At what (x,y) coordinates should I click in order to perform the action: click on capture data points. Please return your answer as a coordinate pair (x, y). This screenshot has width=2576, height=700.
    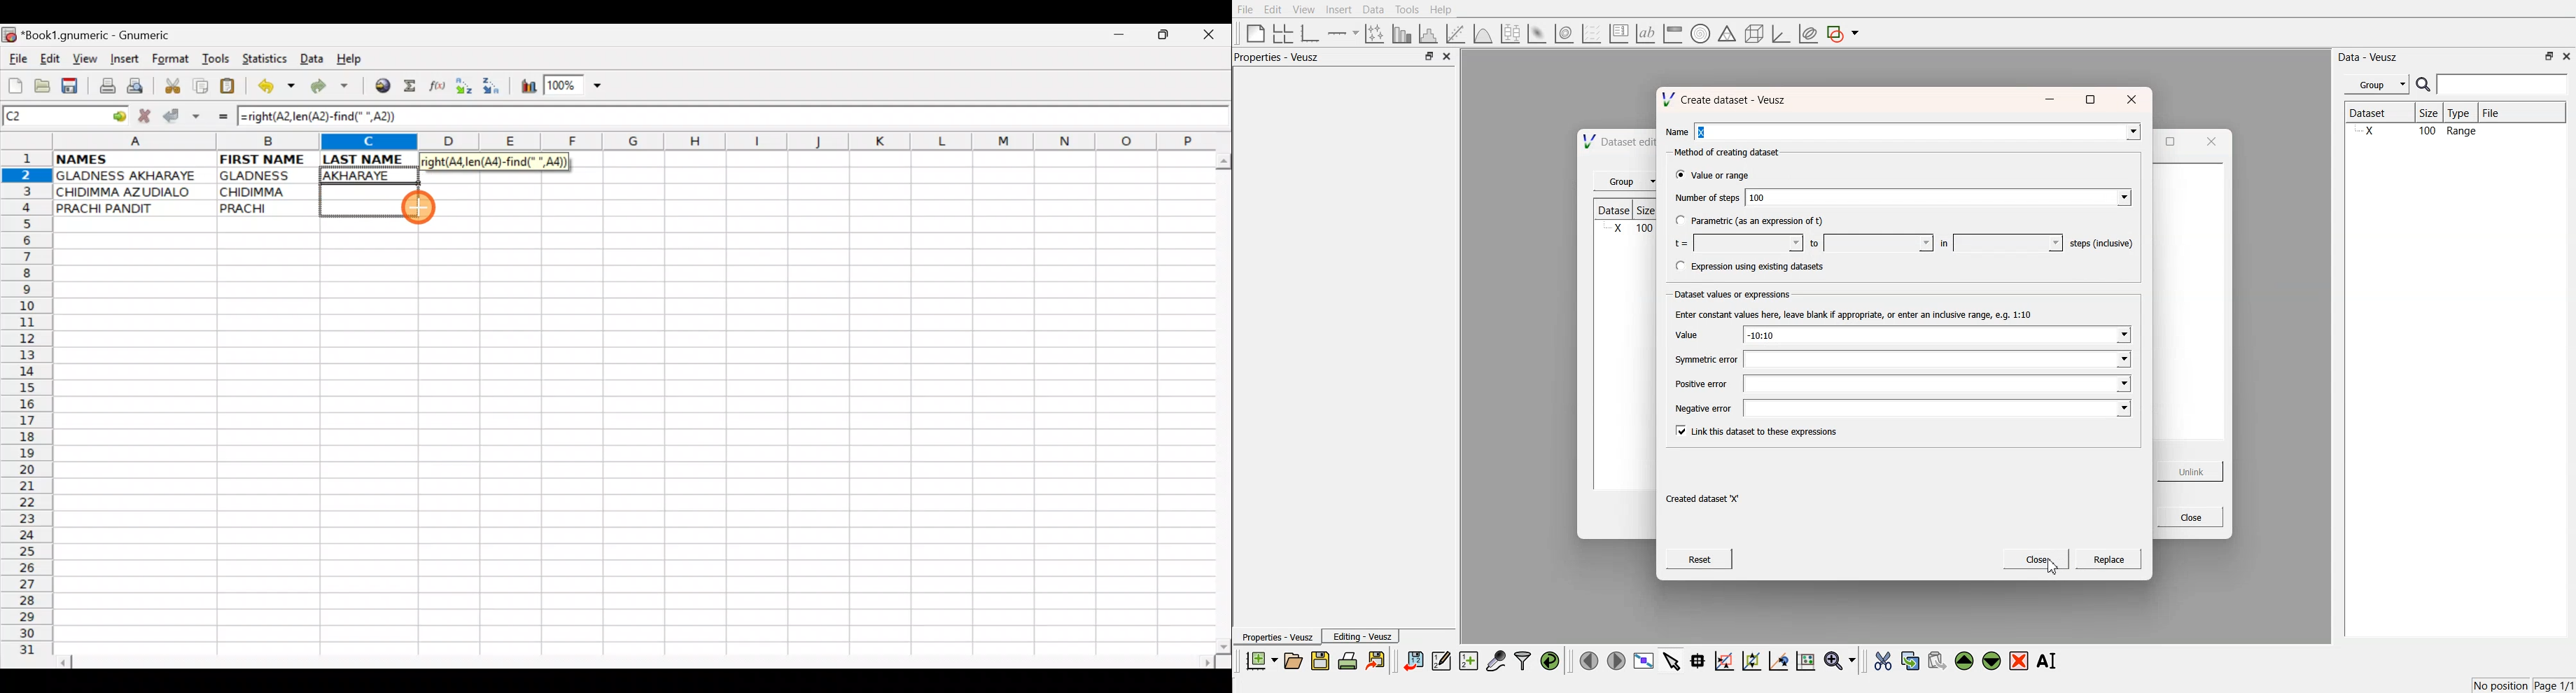
    Looking at the image, I should click on (1497, 662).